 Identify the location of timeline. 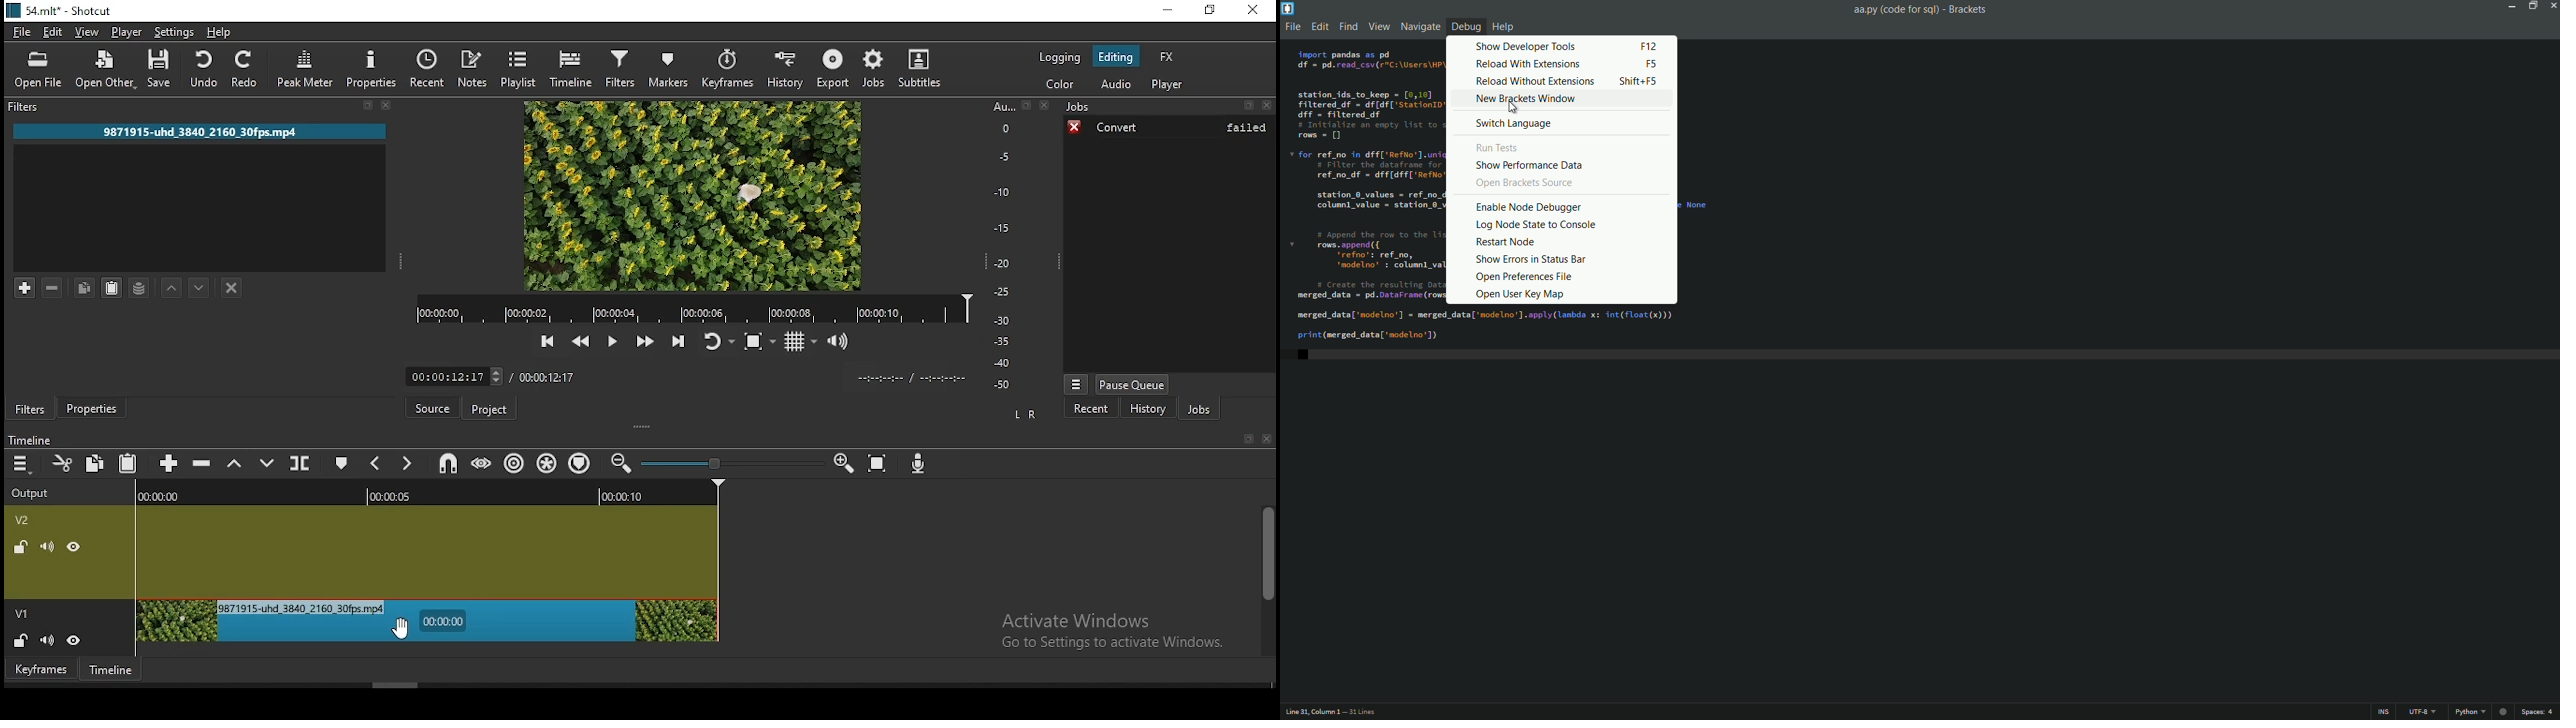
(111, 668).